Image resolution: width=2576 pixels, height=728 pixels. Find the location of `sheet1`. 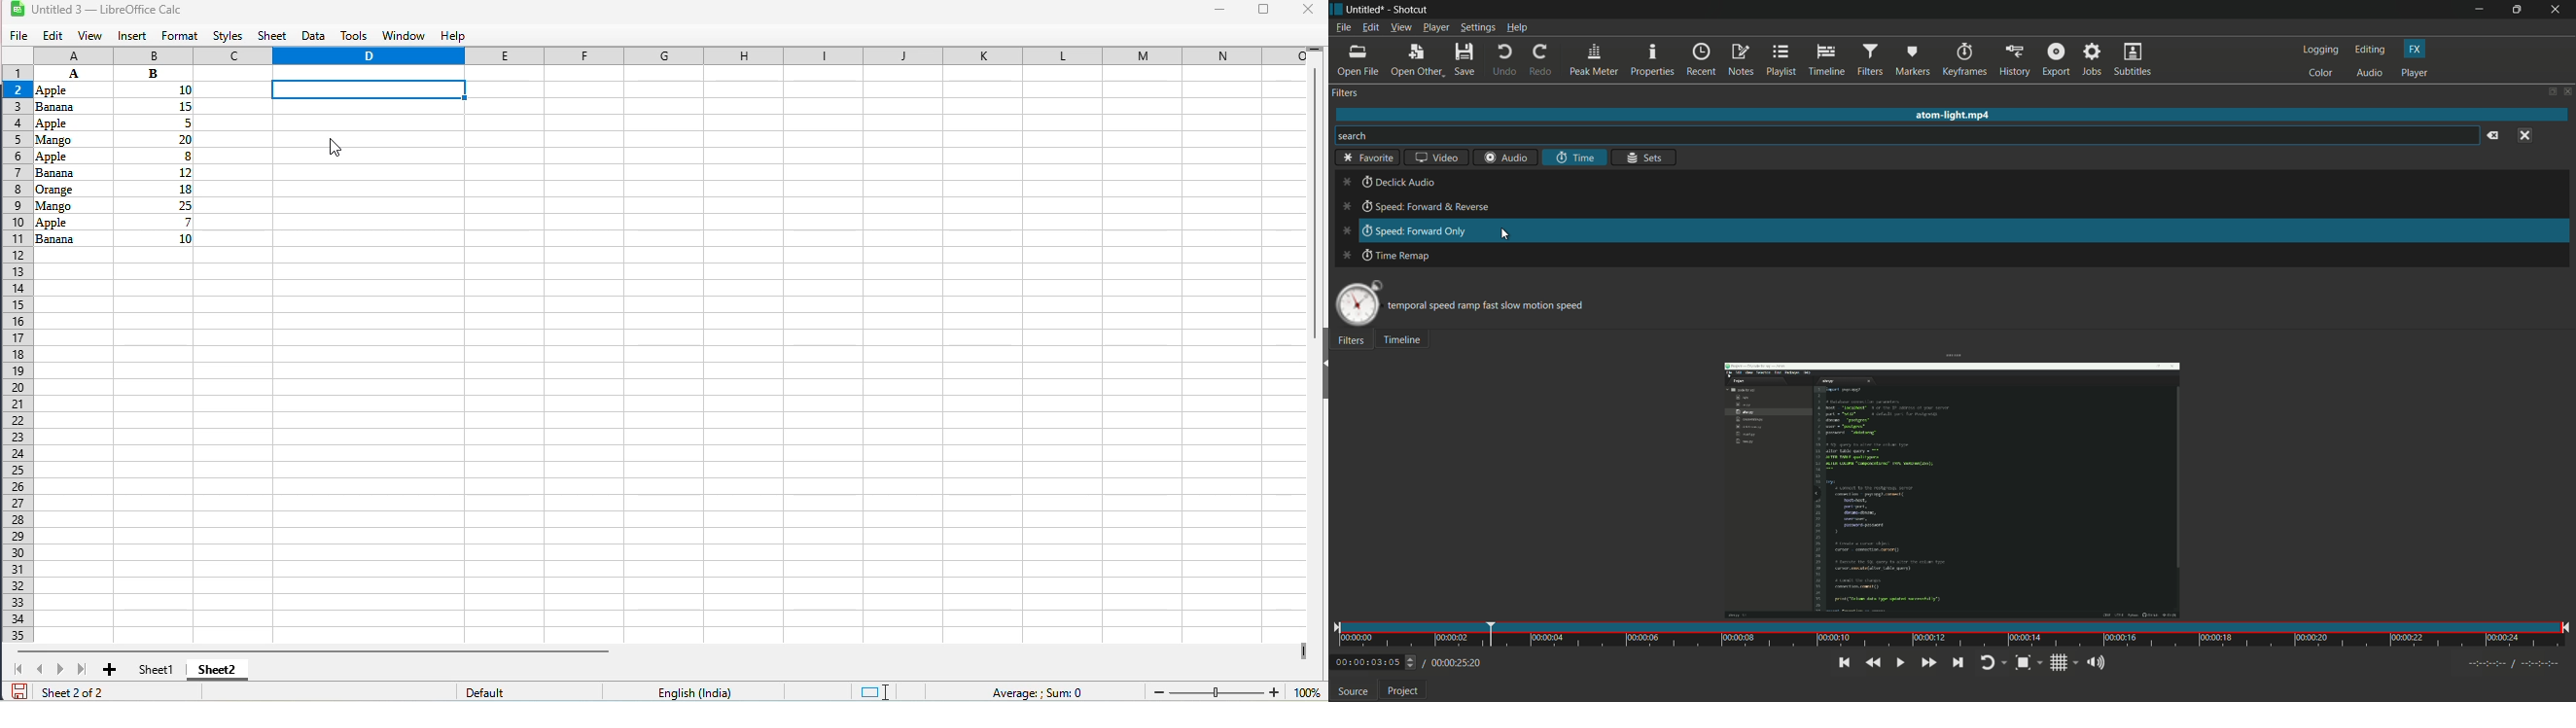

sheet1 is located at coordinates (157, 669).